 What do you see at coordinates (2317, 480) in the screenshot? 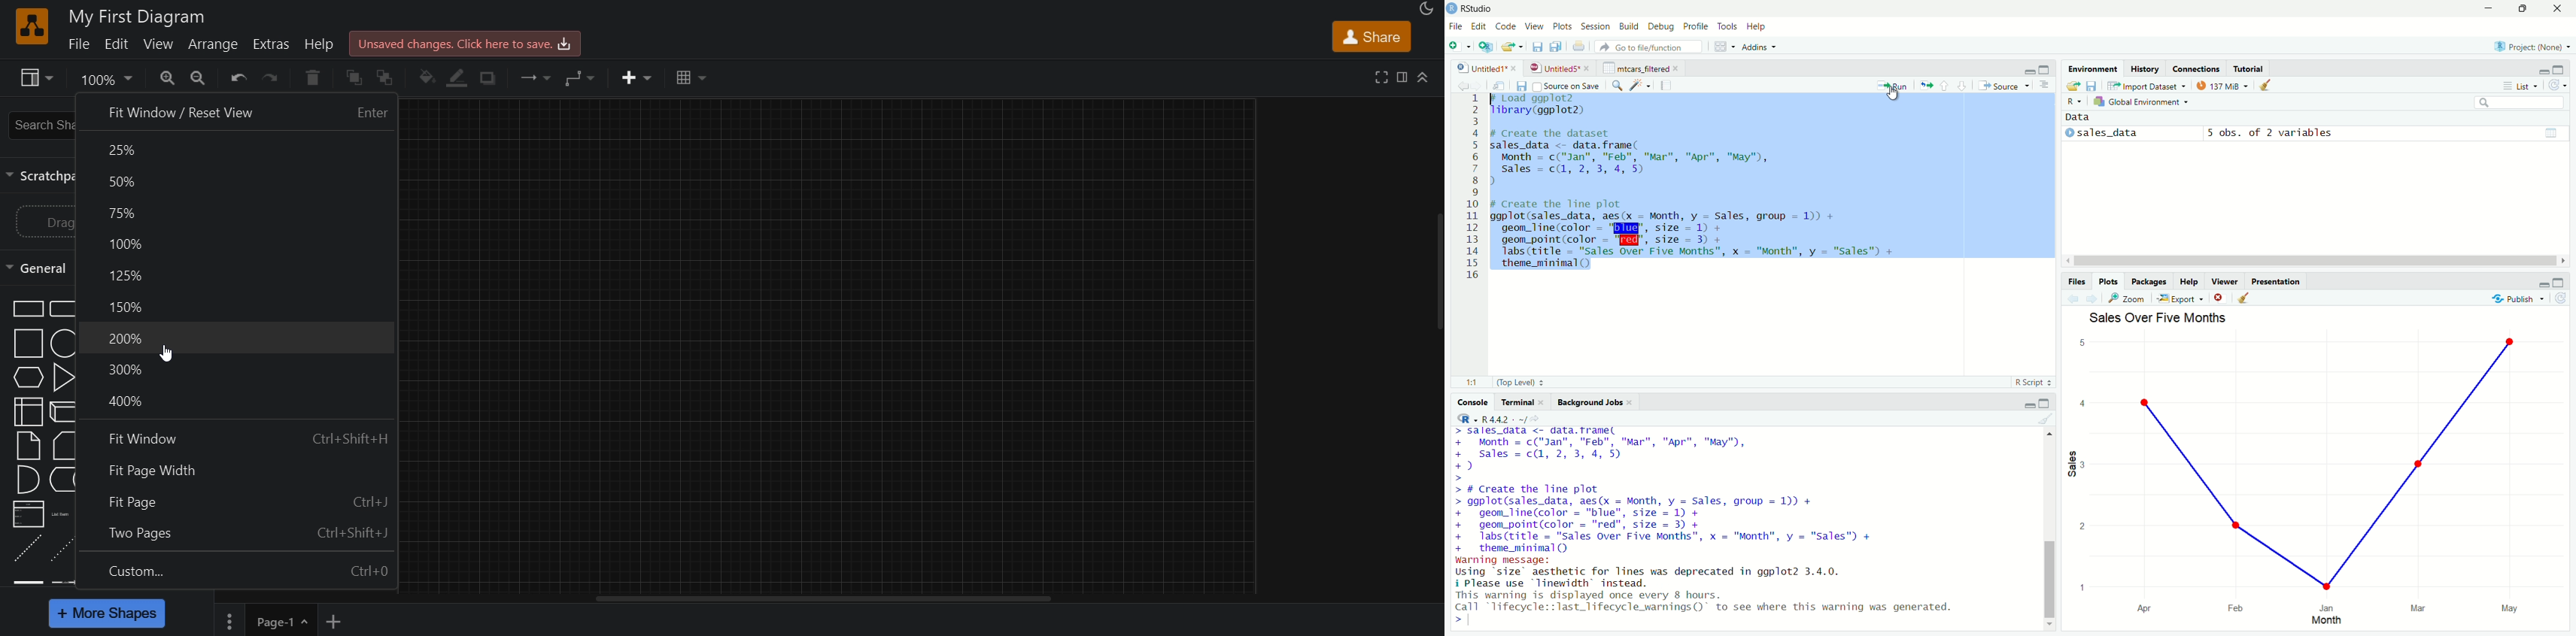
I see `graph` at bounding box center [2317, 480].